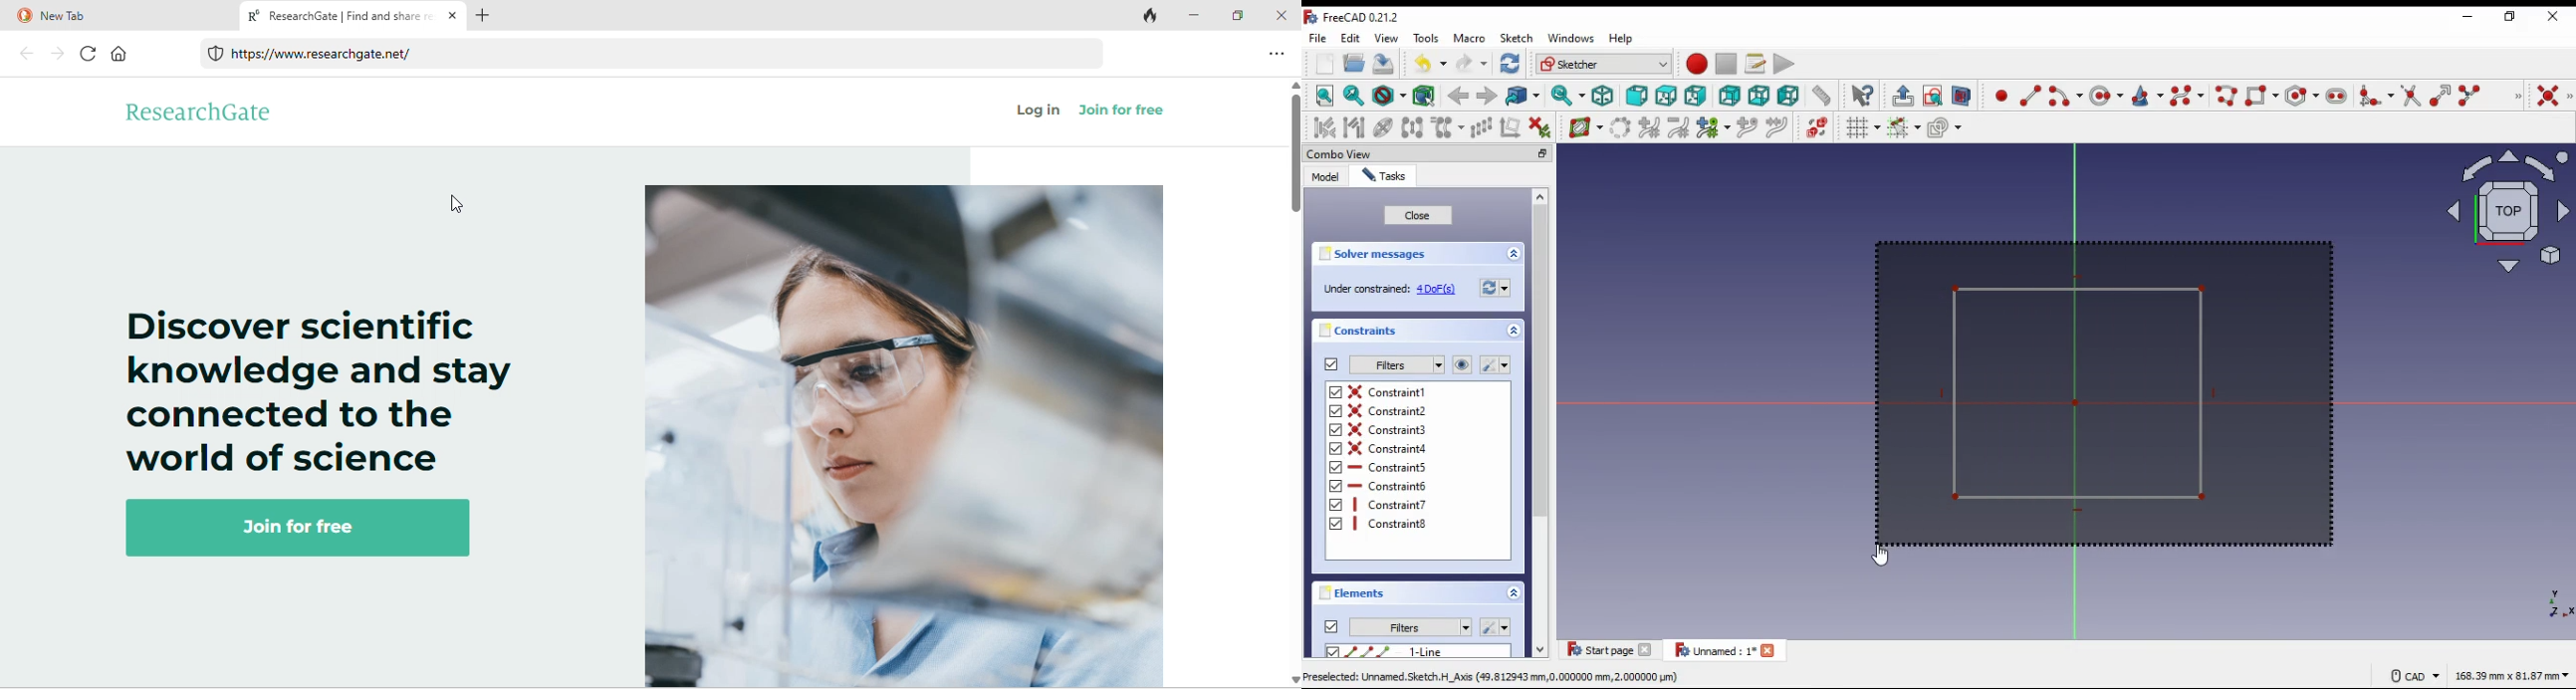 The height and width of the screenshot is (700, 2576). What do you see at coordinates (1539, 128) in the screenshot?
I see `delete all constraints` at bounding box center [1539, 128].